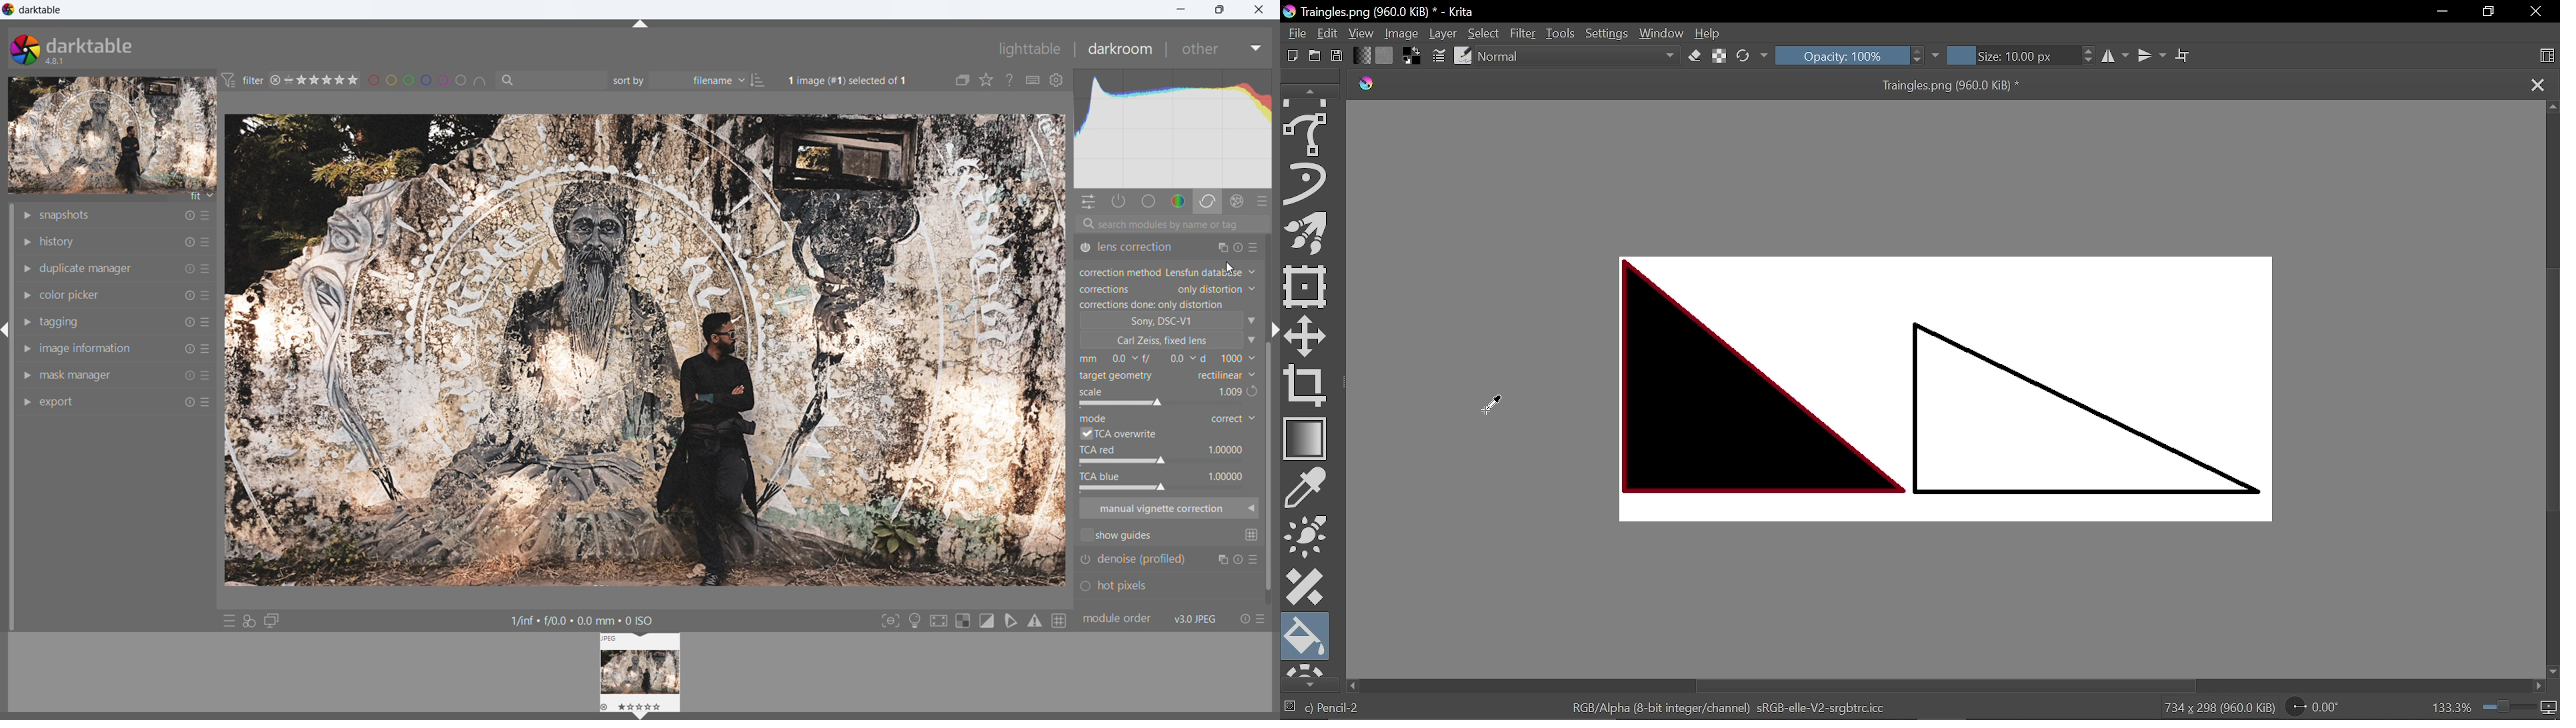 The height and width of the screenshot is (728, 2576). Describe the element at coordinates (2552, 672) in the screenshot. I see `Move down` at that location.